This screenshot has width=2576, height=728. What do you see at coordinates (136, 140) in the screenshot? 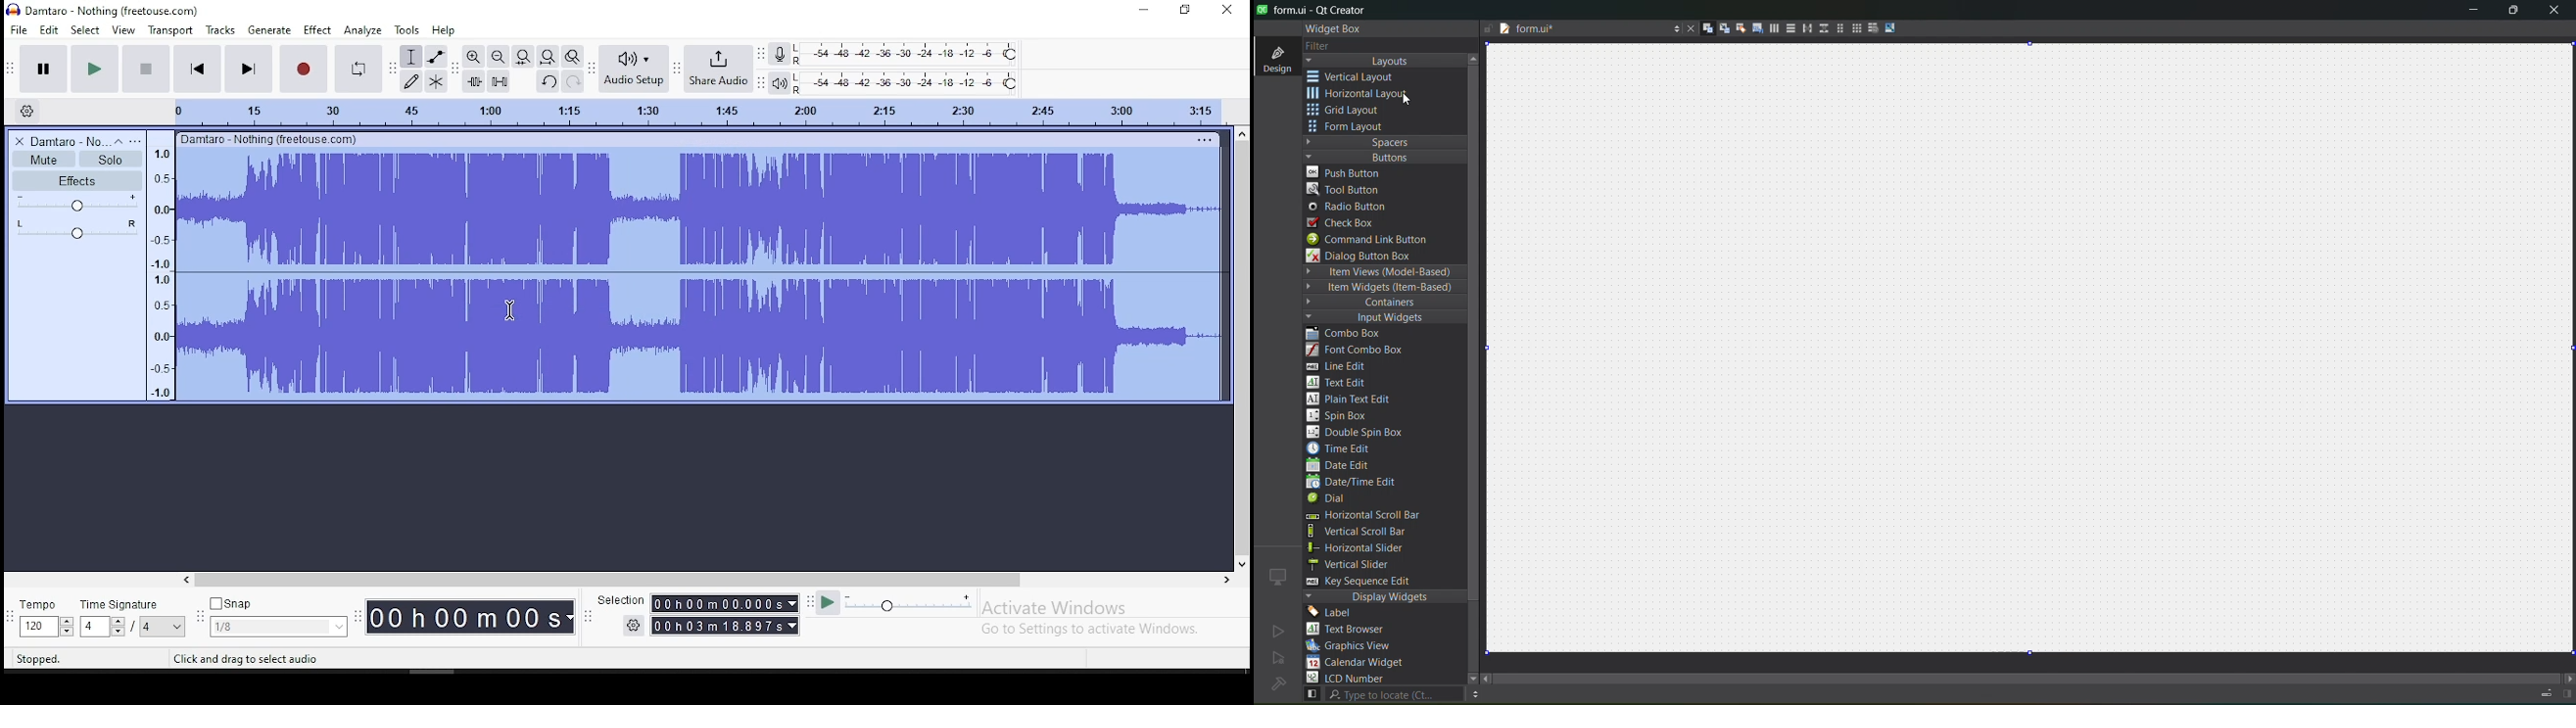
I see `open menu` at bounding box center [136, 140].